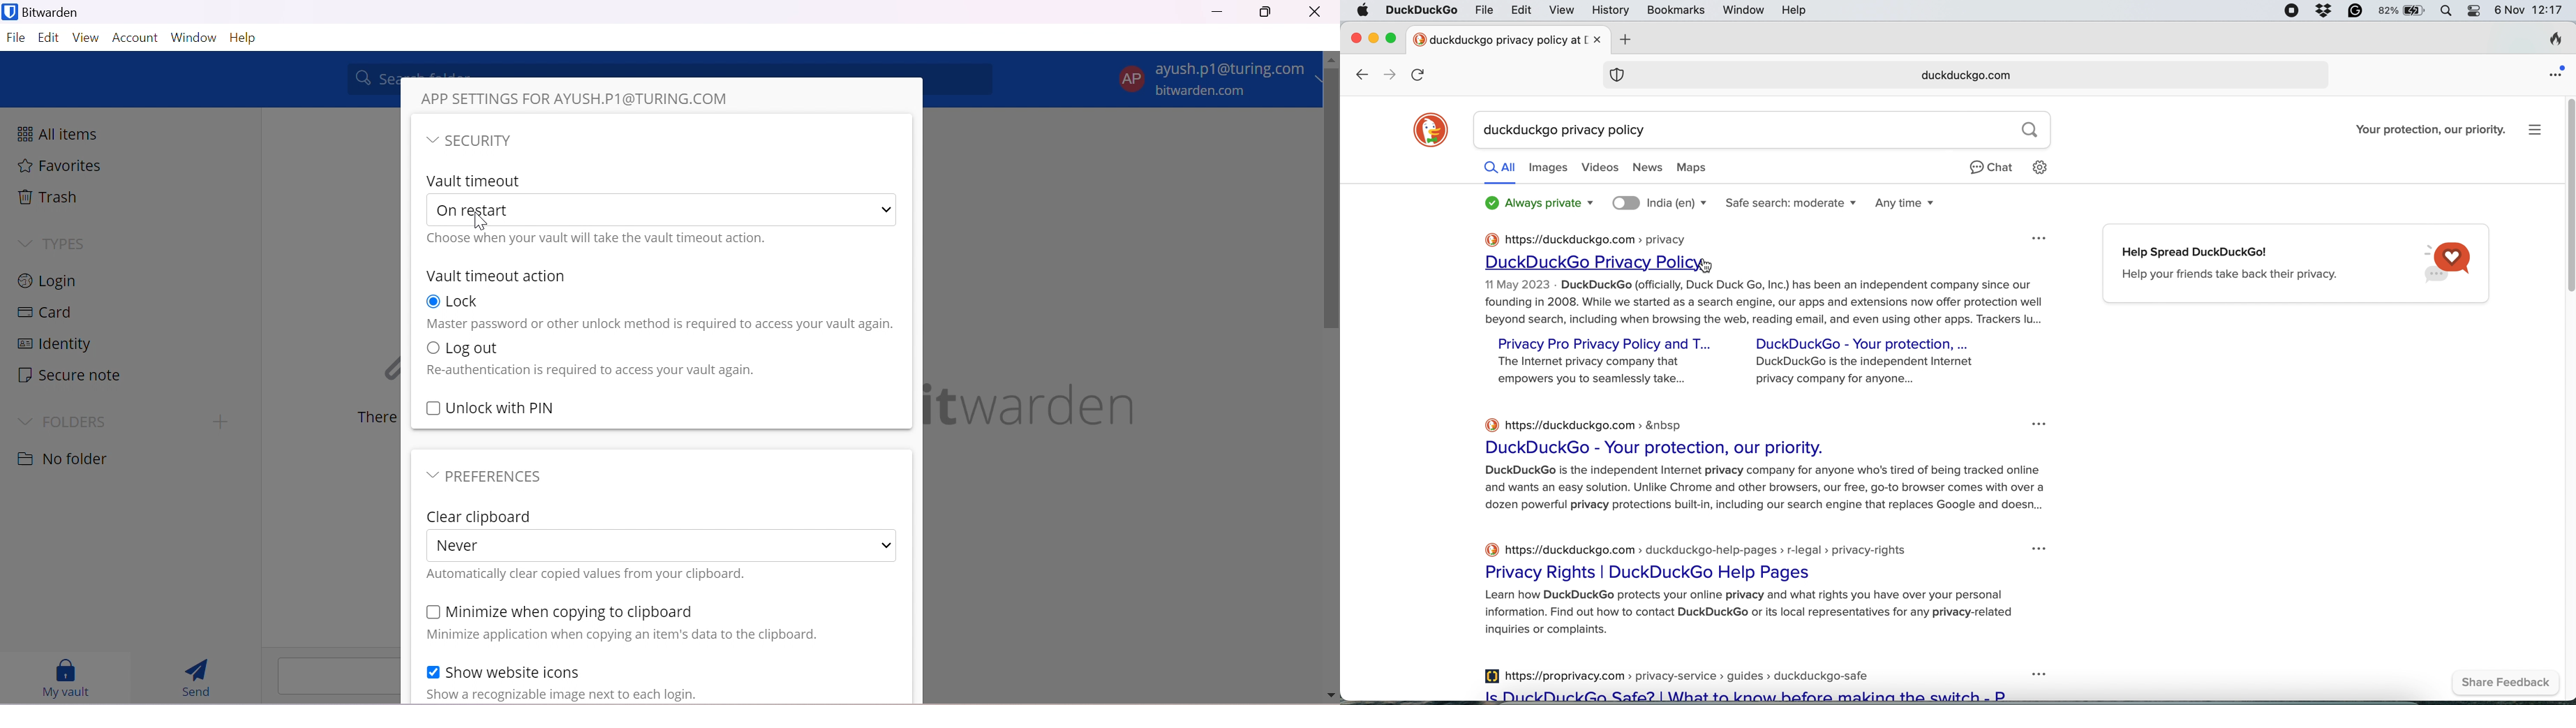 The height and width of the screenshot is (728, 2576). I want to click on new tab, so click(1490, 39).